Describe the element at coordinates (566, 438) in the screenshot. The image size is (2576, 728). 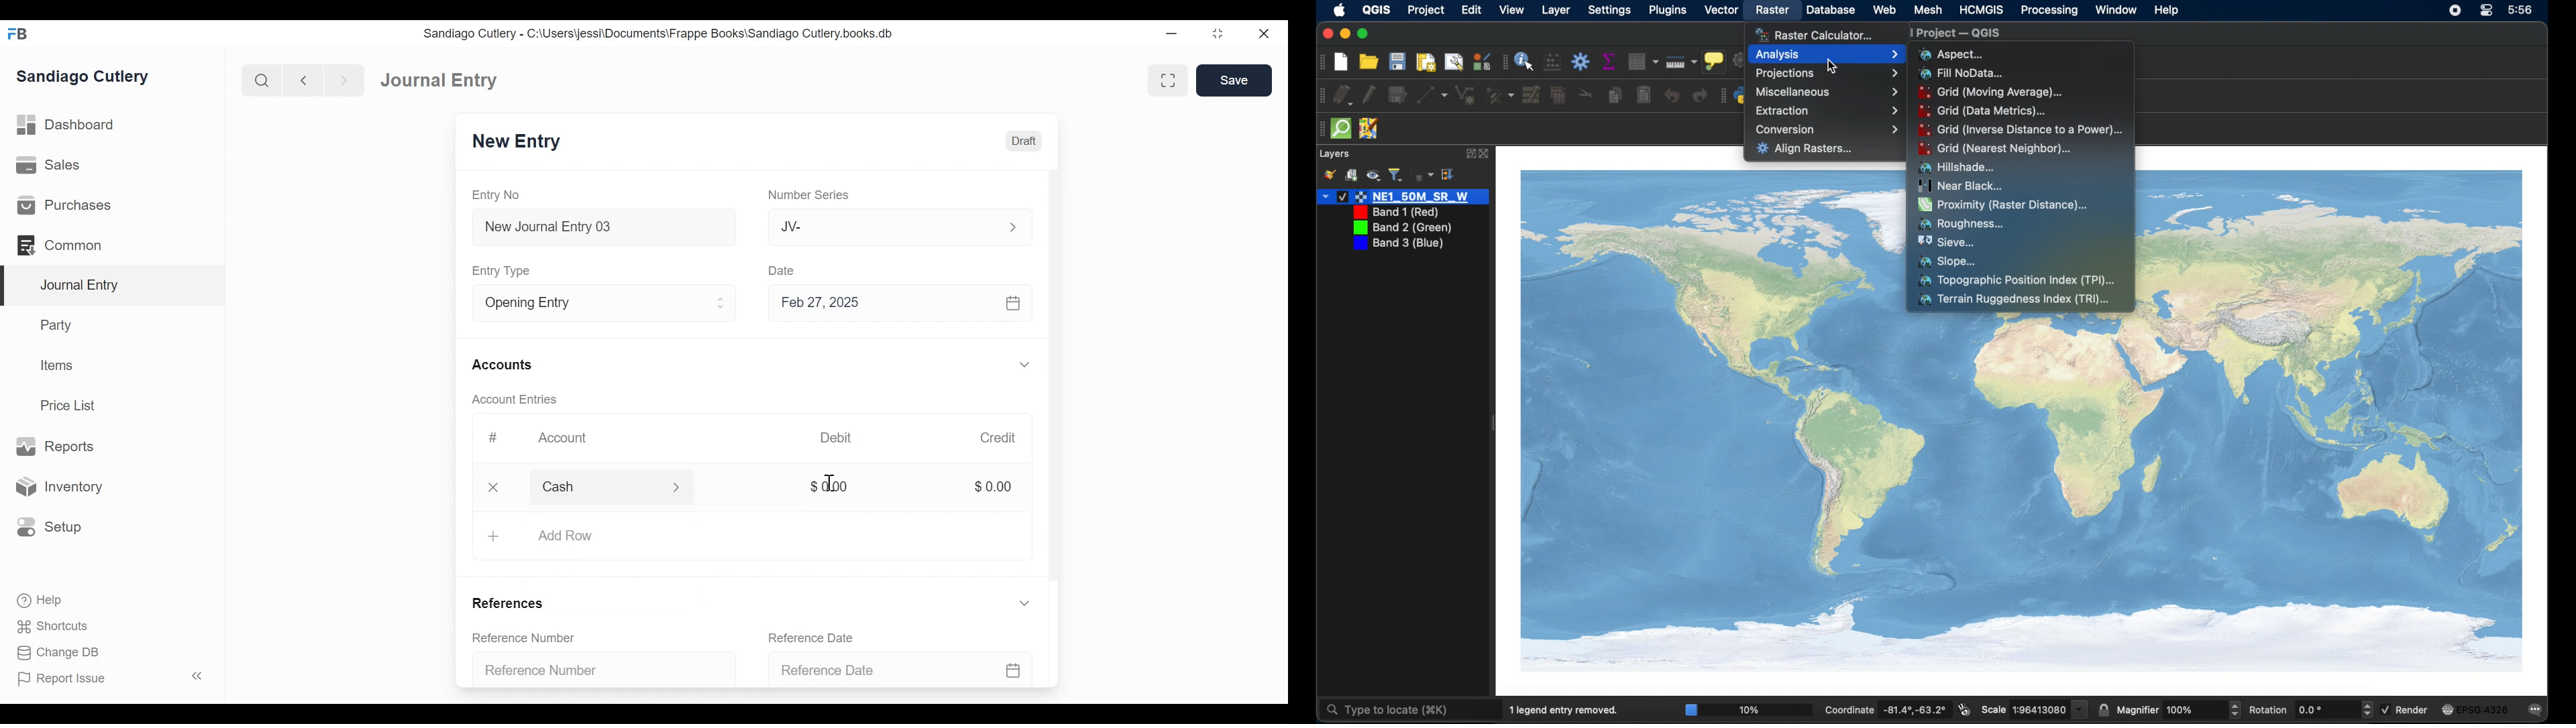
I see `Account` at that location.